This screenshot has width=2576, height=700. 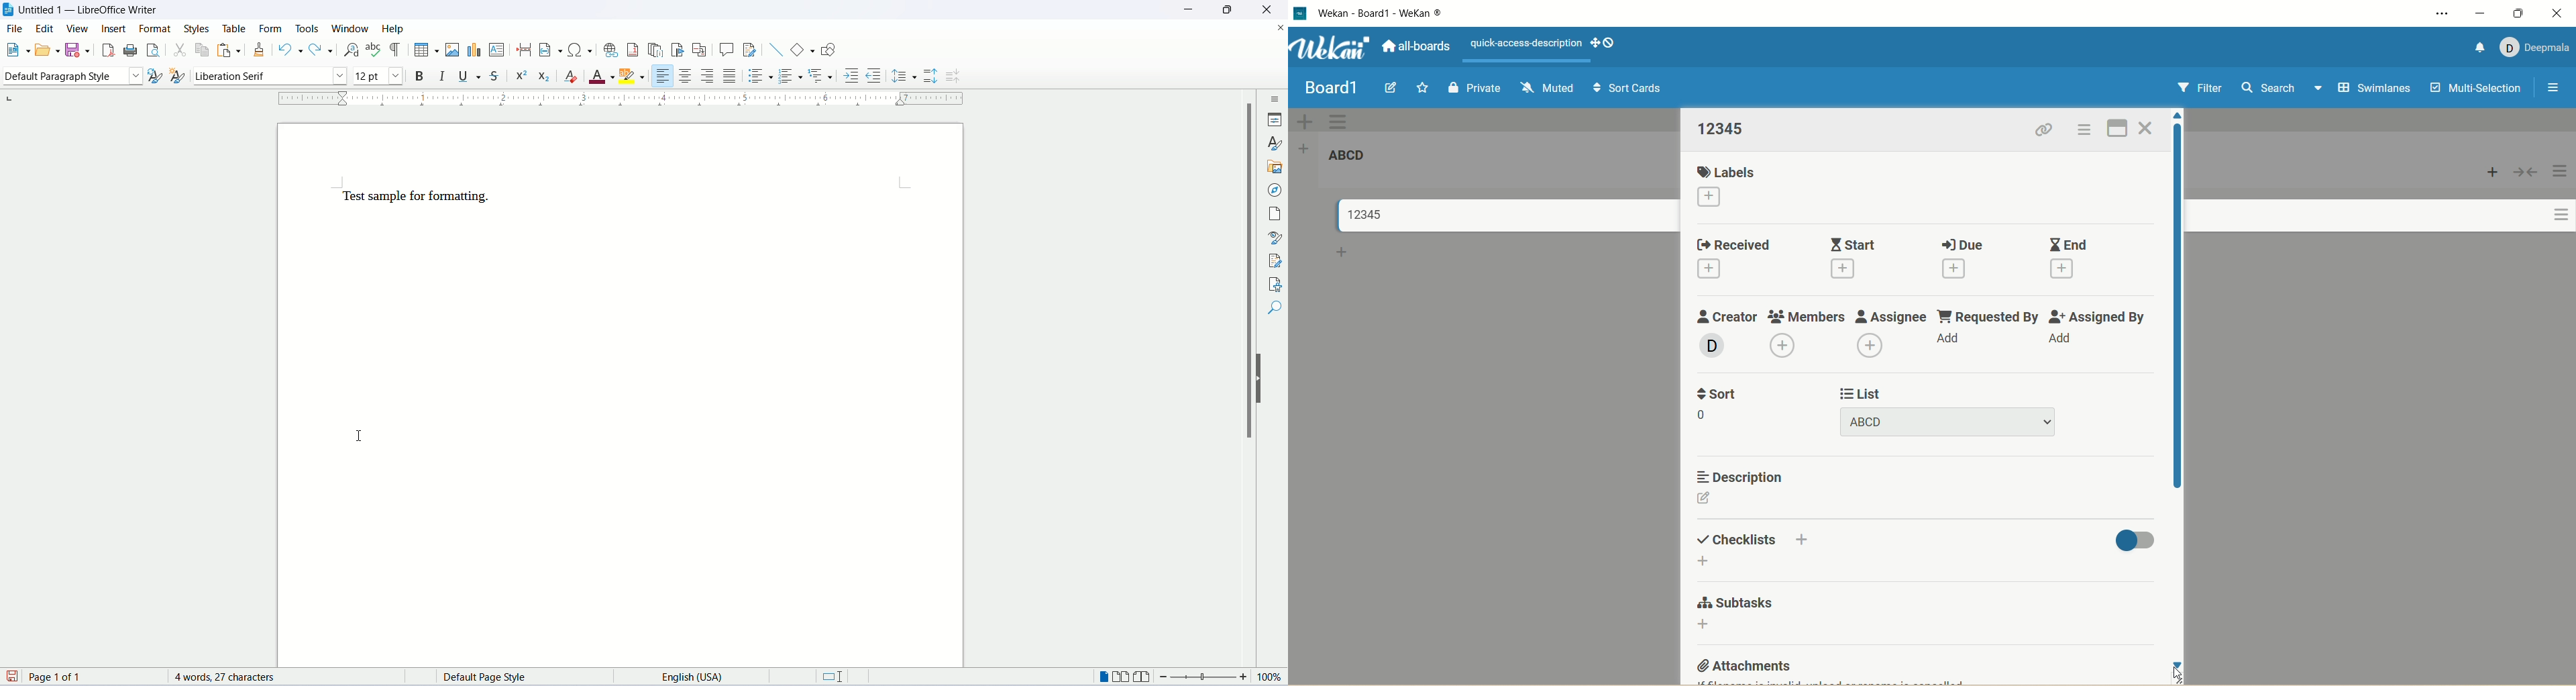 What do you see at coordinates (496, 677) in the screenshot?
I see `default page style` at bounding box center [496, 677].